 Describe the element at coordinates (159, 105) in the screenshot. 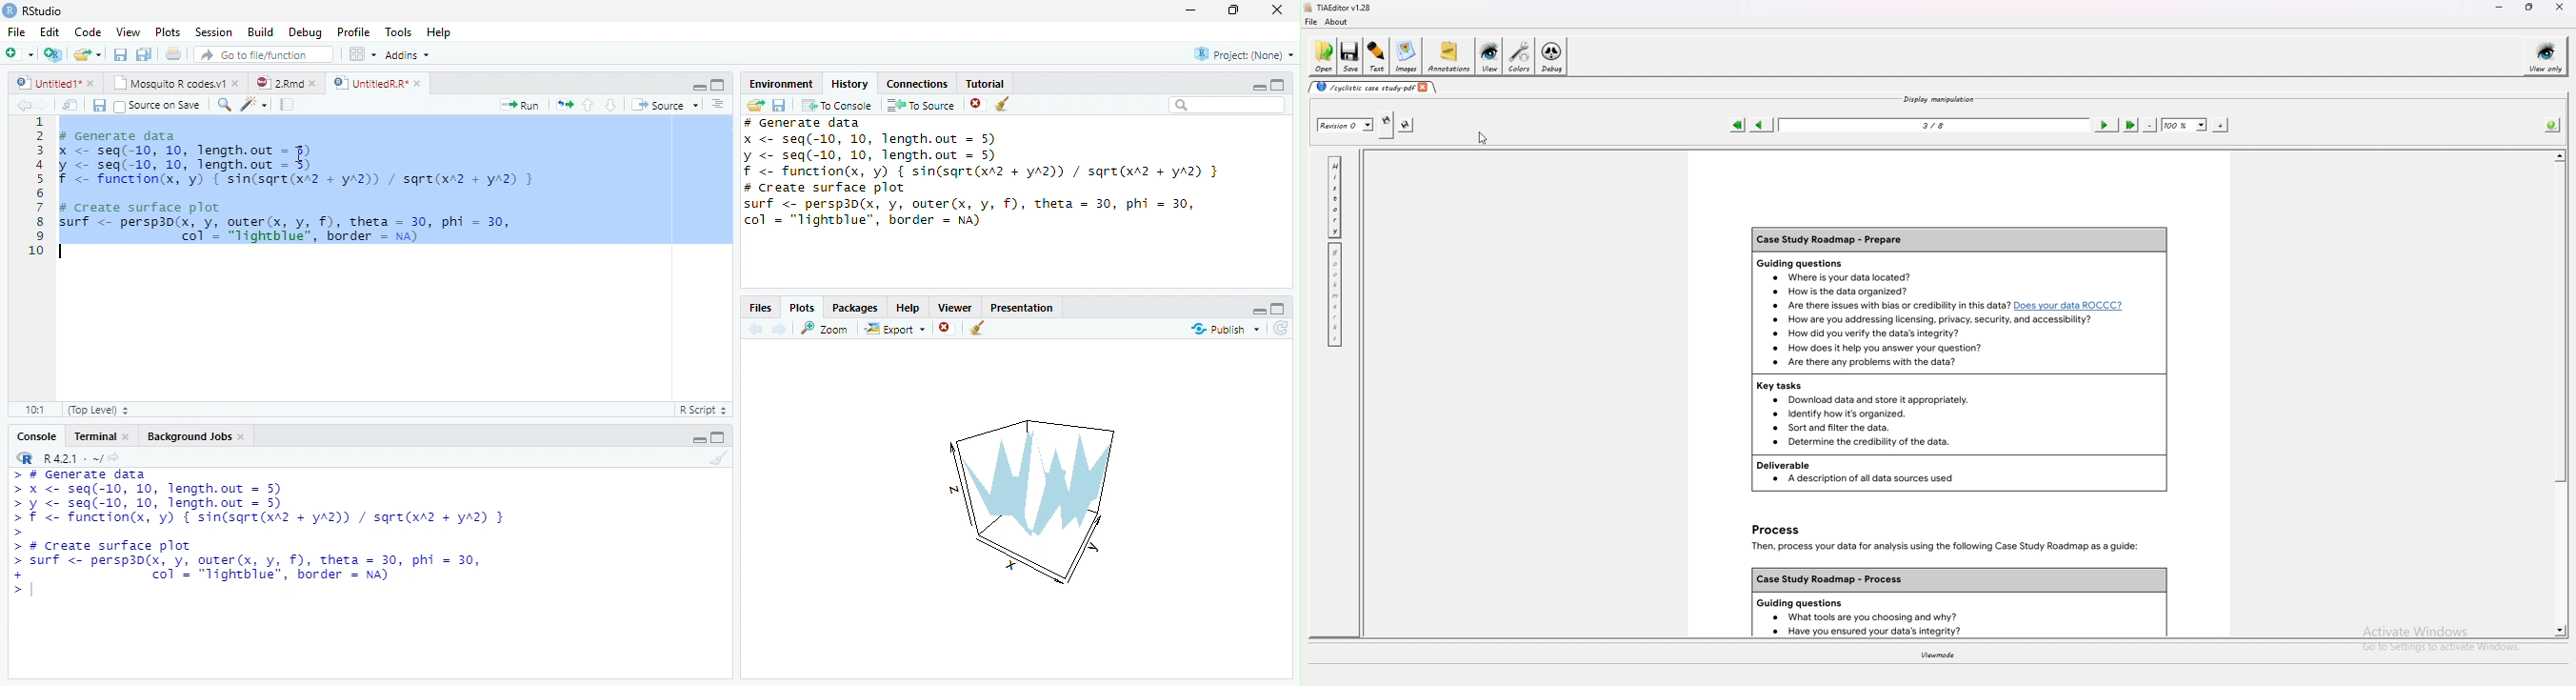

I see `Source on Save` at that location.